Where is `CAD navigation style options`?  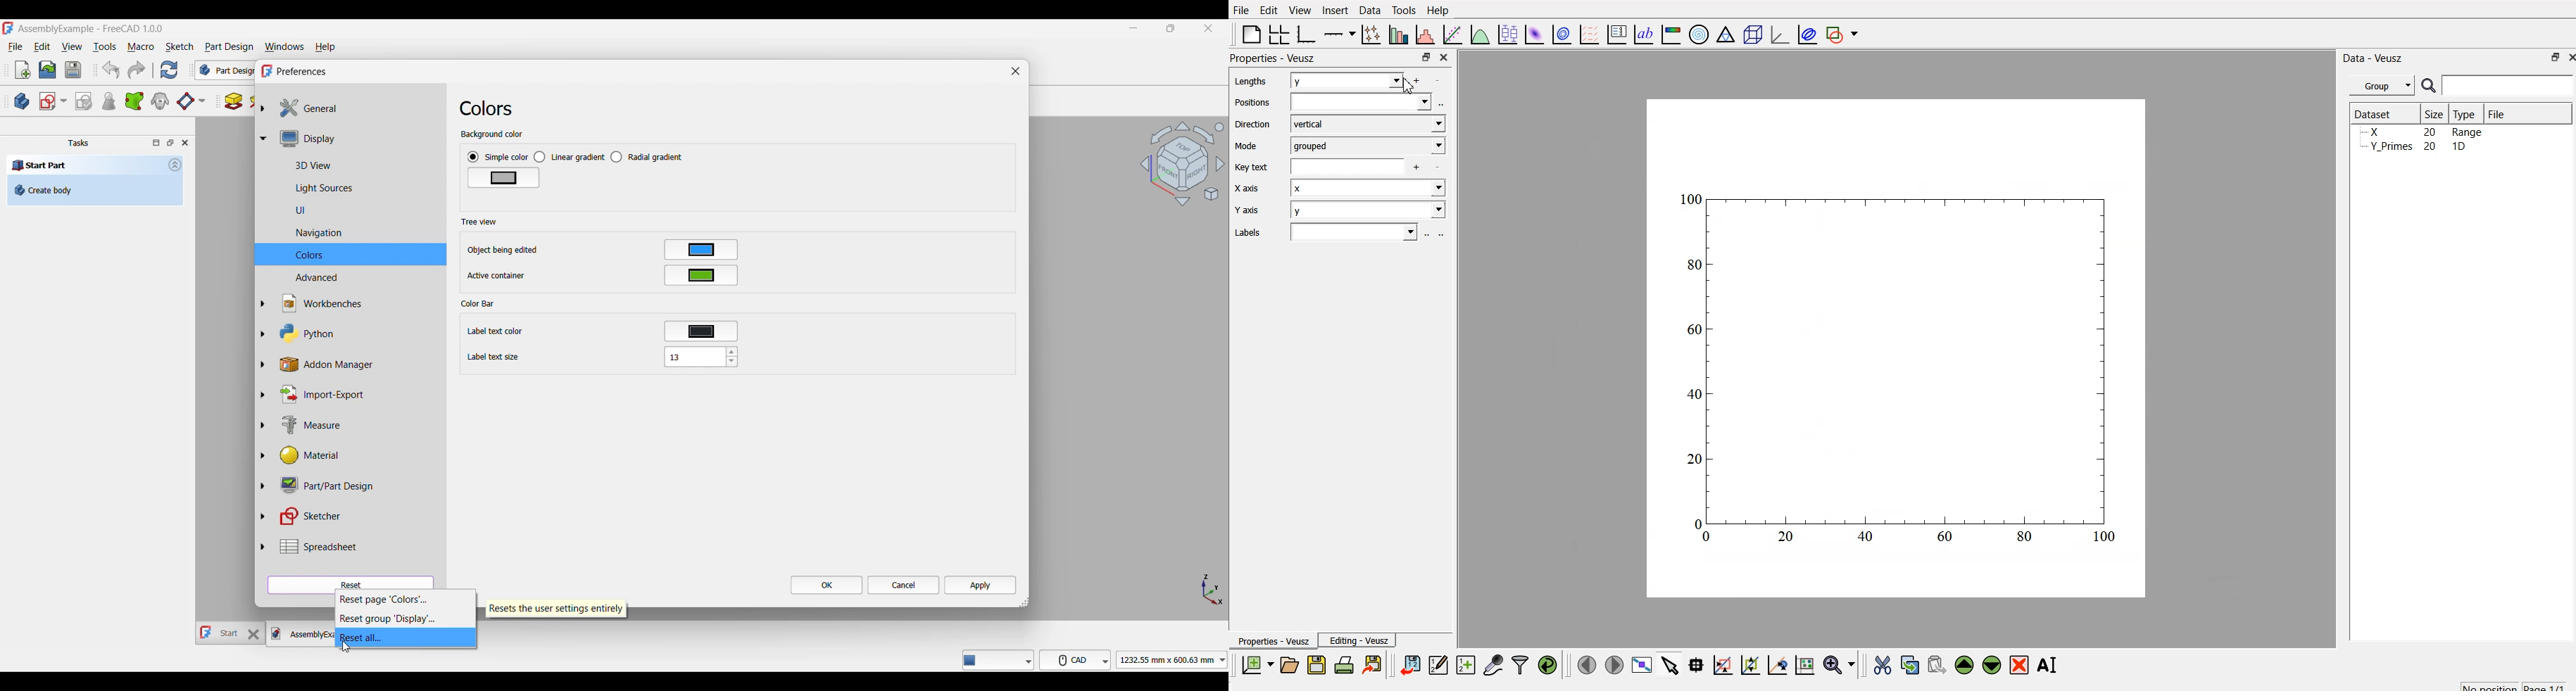 CAD navigation style options is located at coordinates (1075, 660).